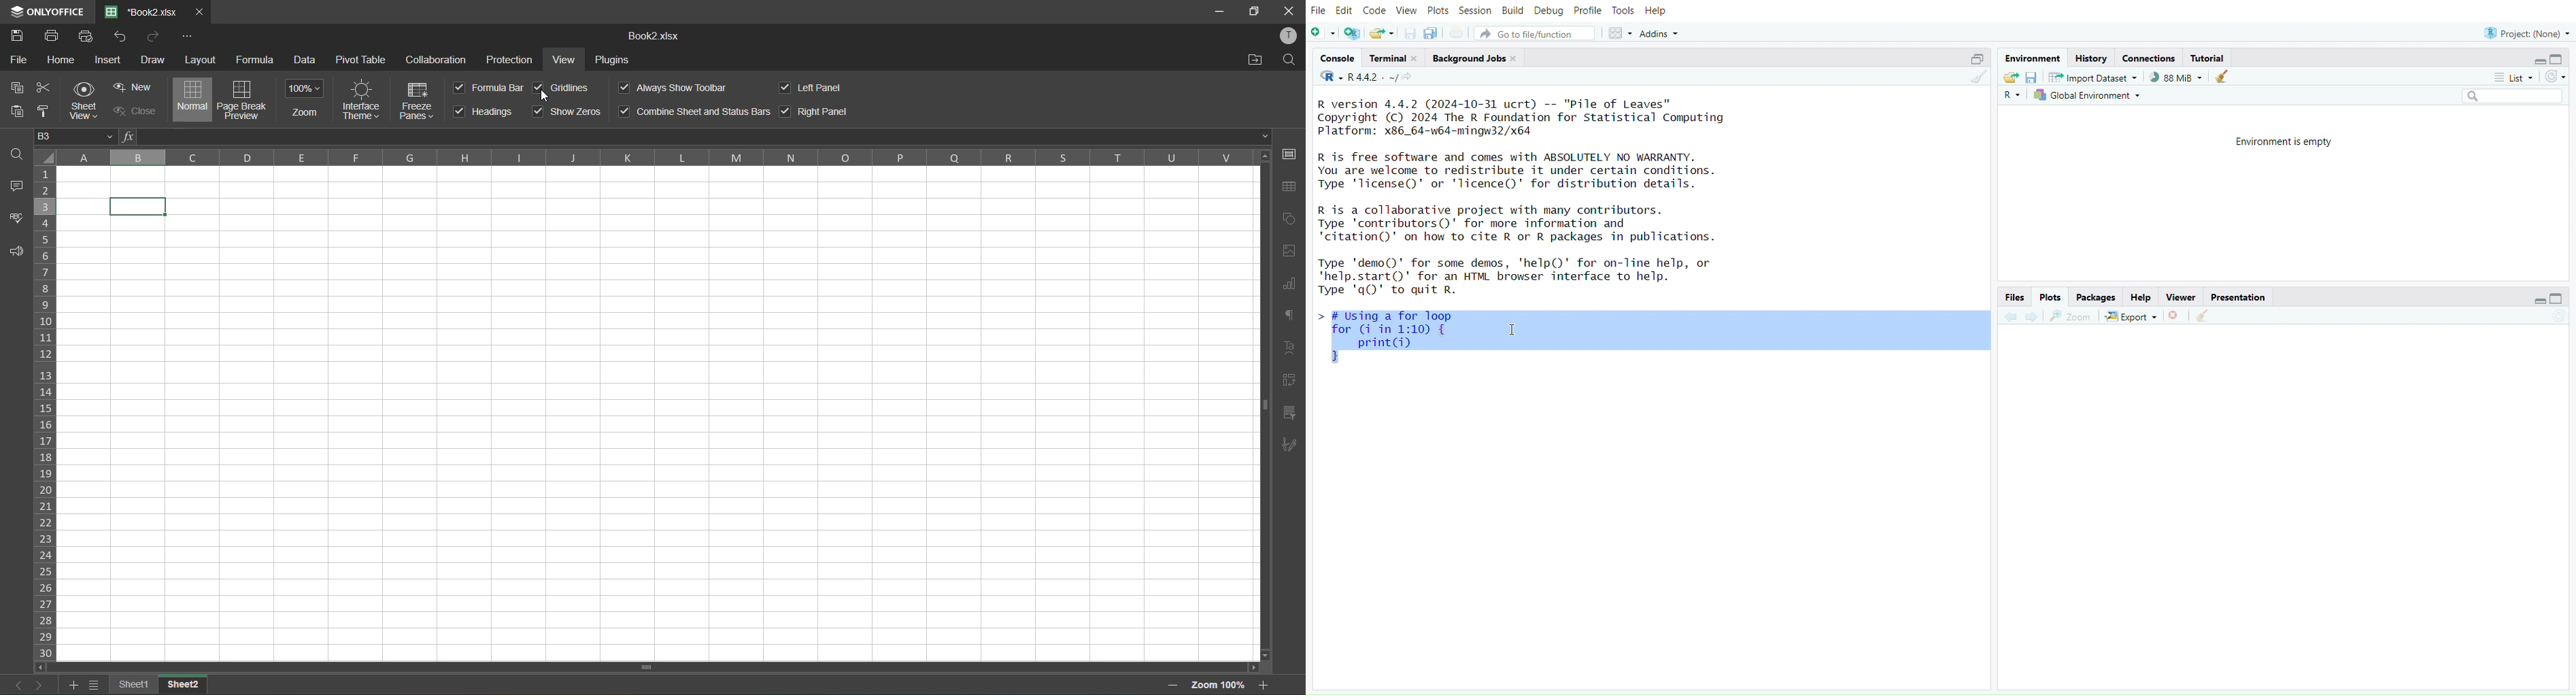 The height and width of the screenshot is (700, 2576). Describe the element at coordinates (2091, 58) in the screenshot. I see `history` at that location.